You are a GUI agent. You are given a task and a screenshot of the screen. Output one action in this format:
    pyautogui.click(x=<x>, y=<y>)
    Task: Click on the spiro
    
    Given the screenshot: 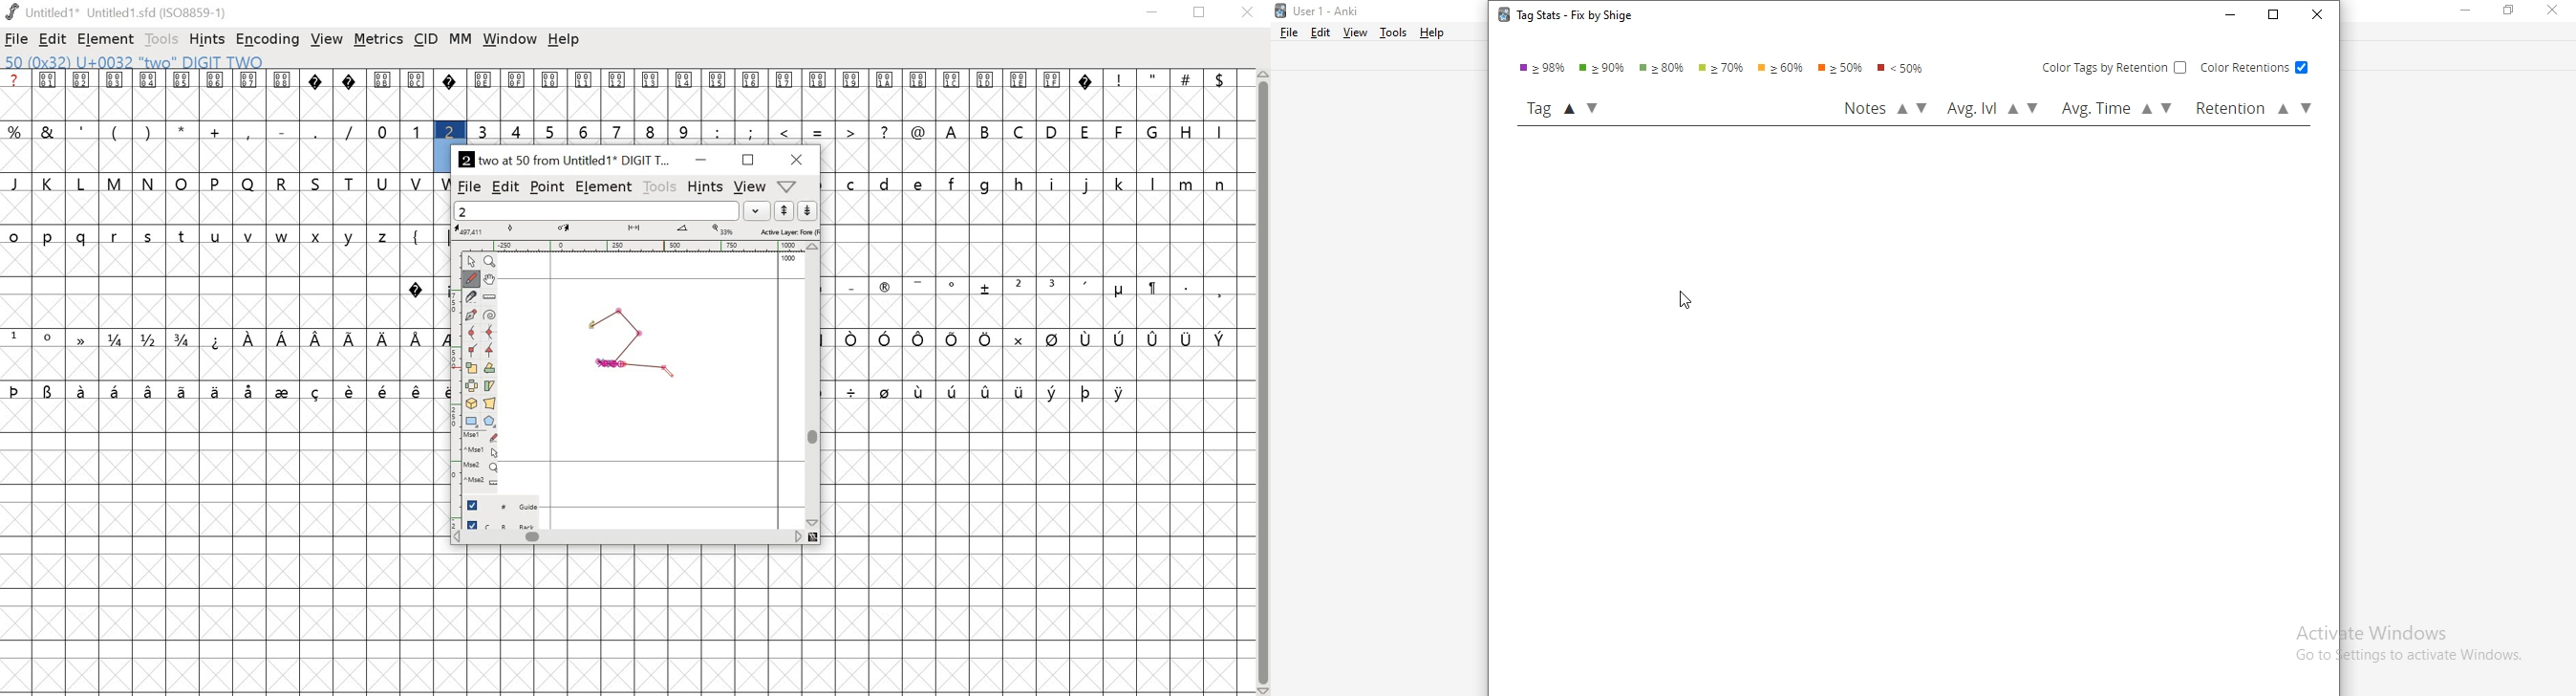 What is the action you would take?
    pyautogui.click(x=489, y=316)
    